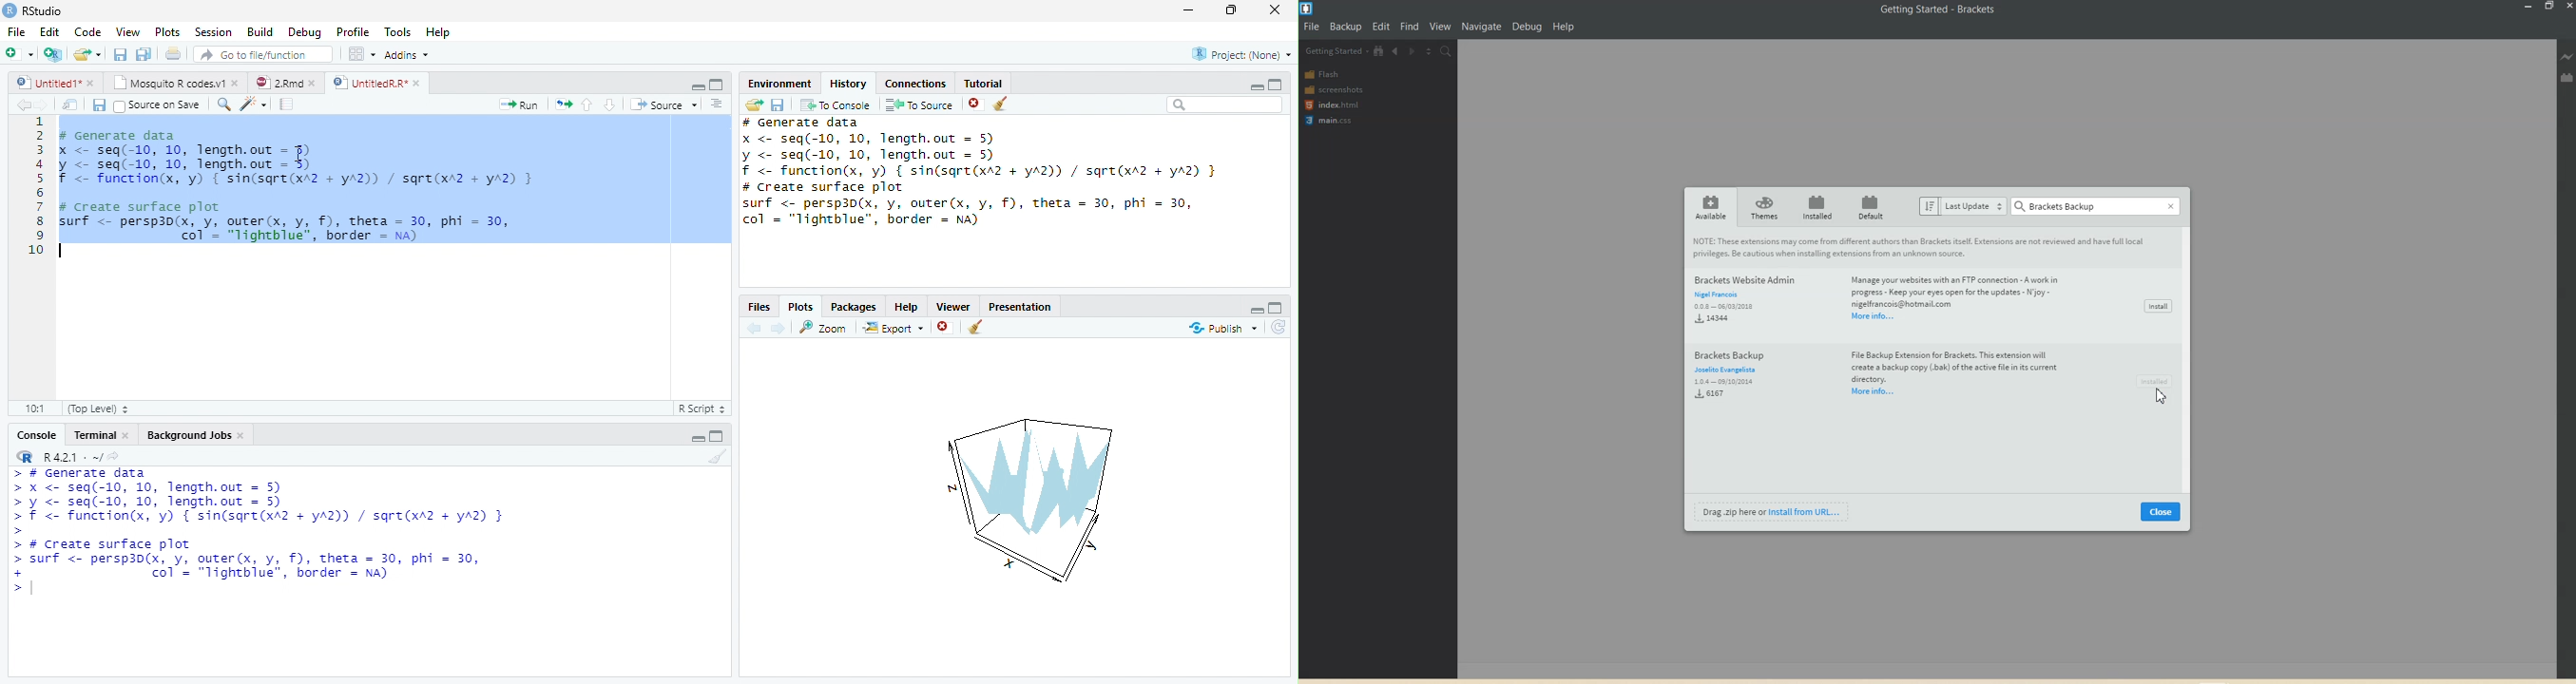  What do you see at coordinates (1275, 10) in the screenshot?
I see `close` at bounding box center [1275, 10].